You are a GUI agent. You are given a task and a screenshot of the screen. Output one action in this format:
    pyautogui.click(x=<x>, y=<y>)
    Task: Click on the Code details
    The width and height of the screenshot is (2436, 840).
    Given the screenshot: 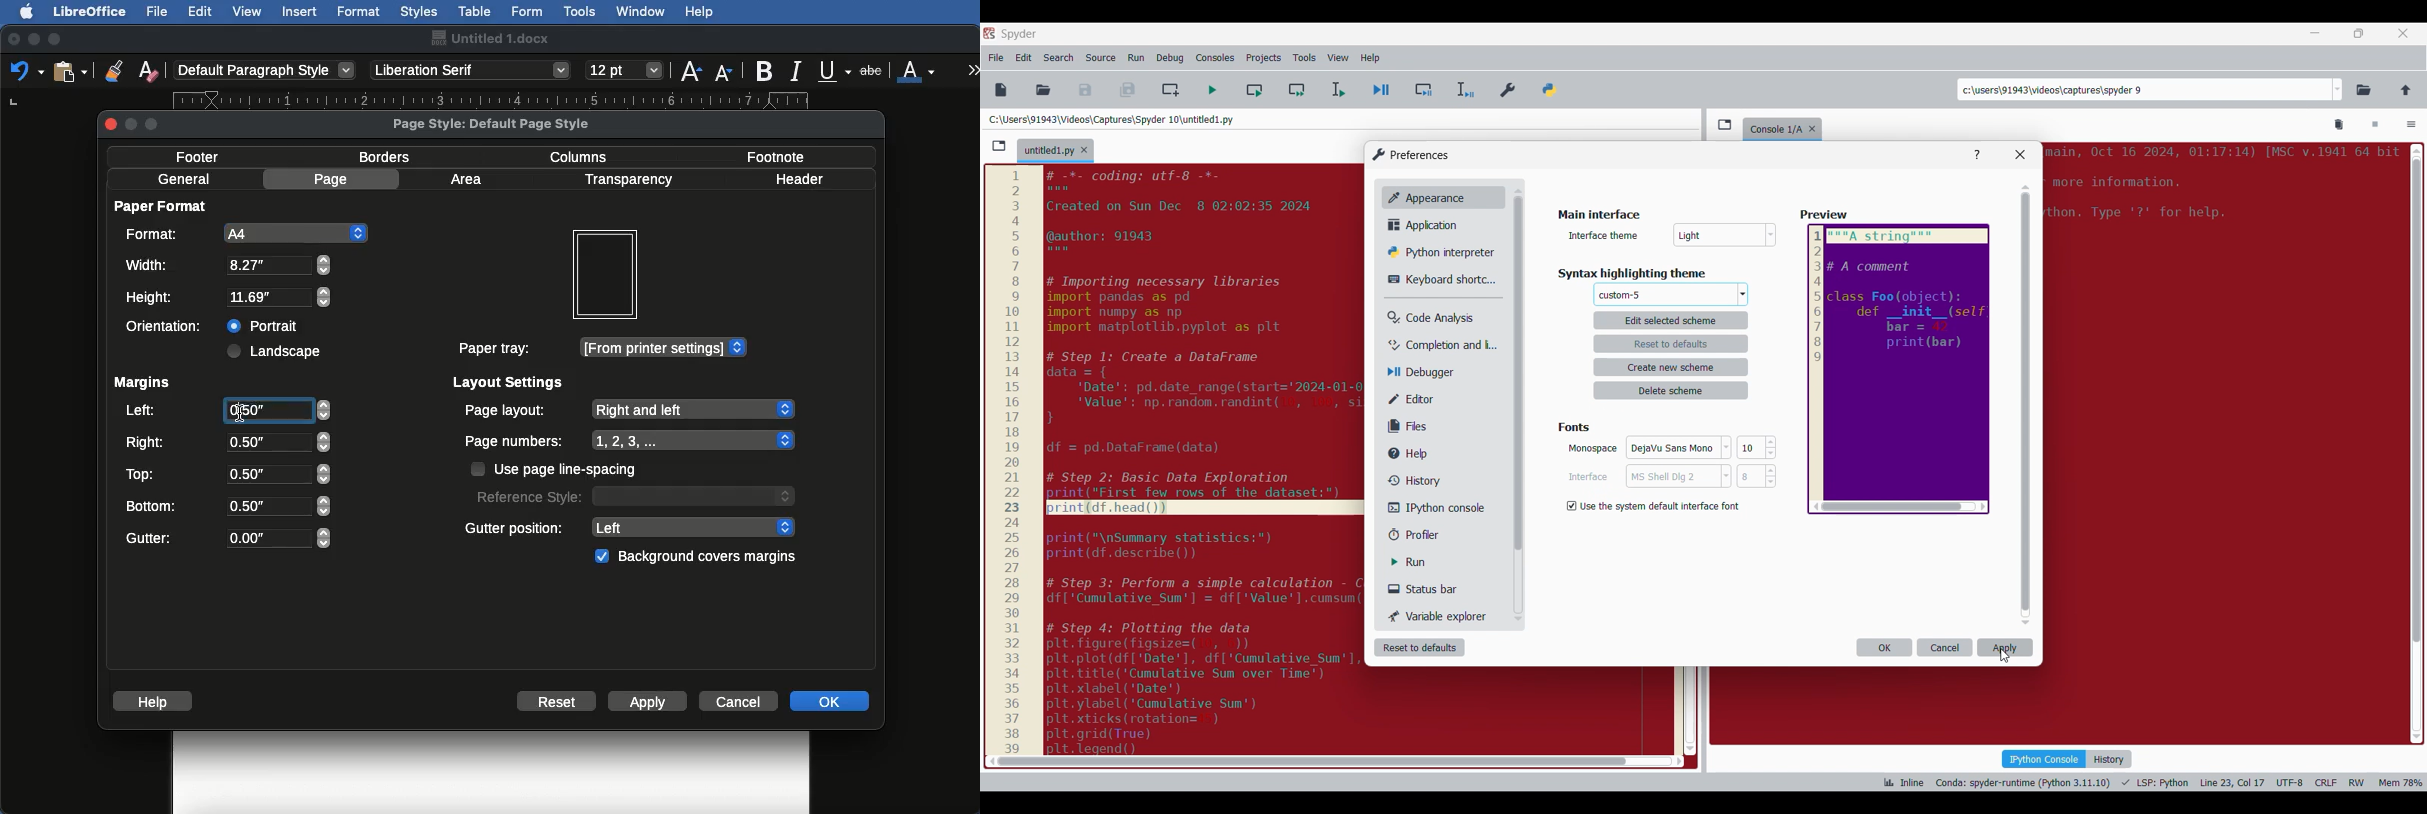 What is the action you would take?
    pyautogui.click(x=2151, y=782)
    